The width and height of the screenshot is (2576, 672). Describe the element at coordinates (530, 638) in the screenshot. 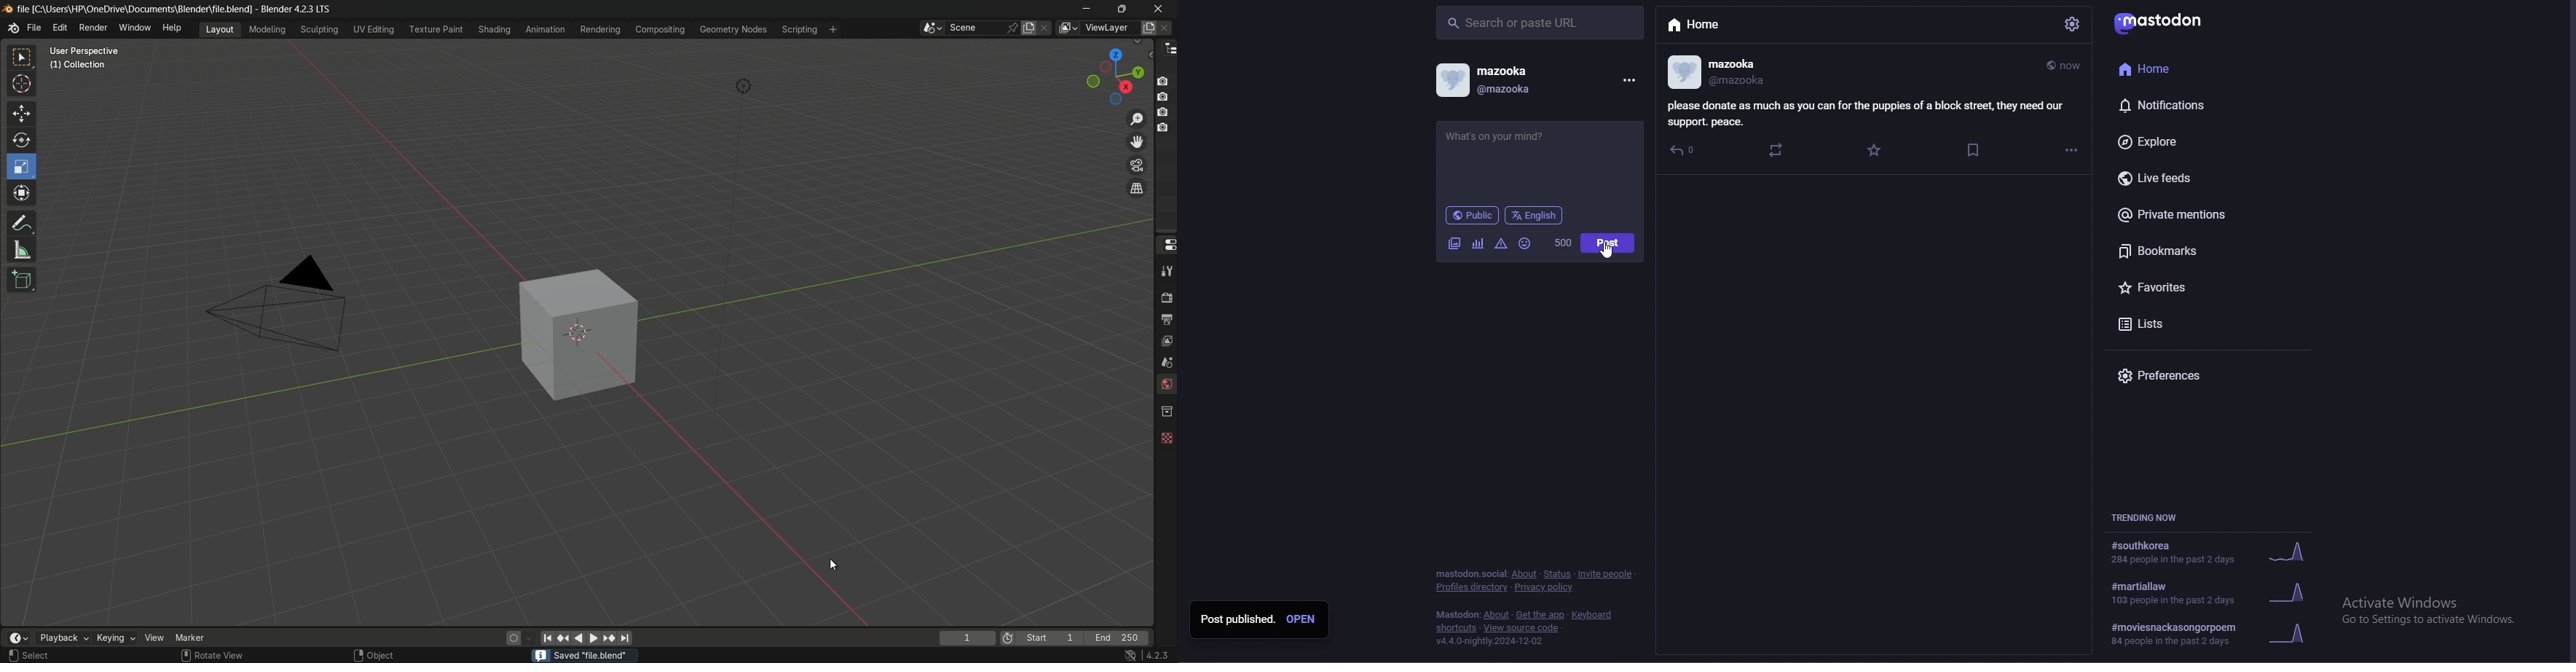

I see `auto keyframe` at that location.